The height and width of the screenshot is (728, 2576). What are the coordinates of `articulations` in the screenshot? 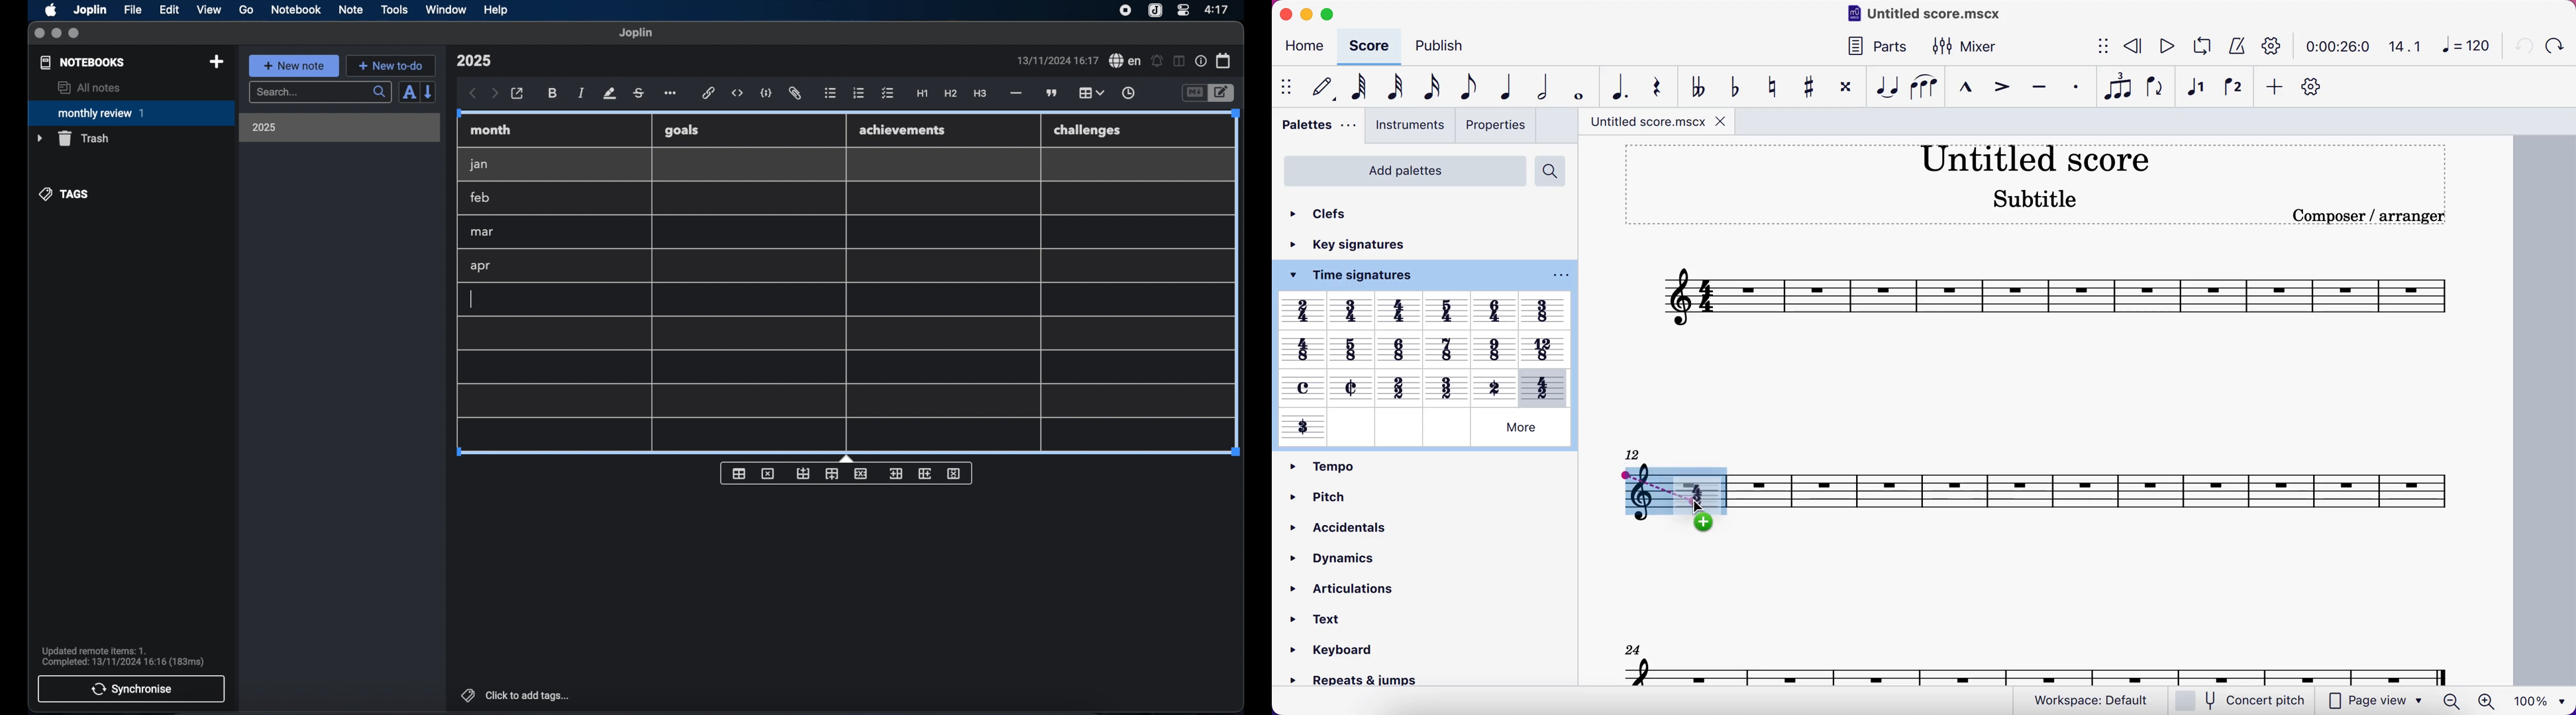 It's located at (1358, 588).